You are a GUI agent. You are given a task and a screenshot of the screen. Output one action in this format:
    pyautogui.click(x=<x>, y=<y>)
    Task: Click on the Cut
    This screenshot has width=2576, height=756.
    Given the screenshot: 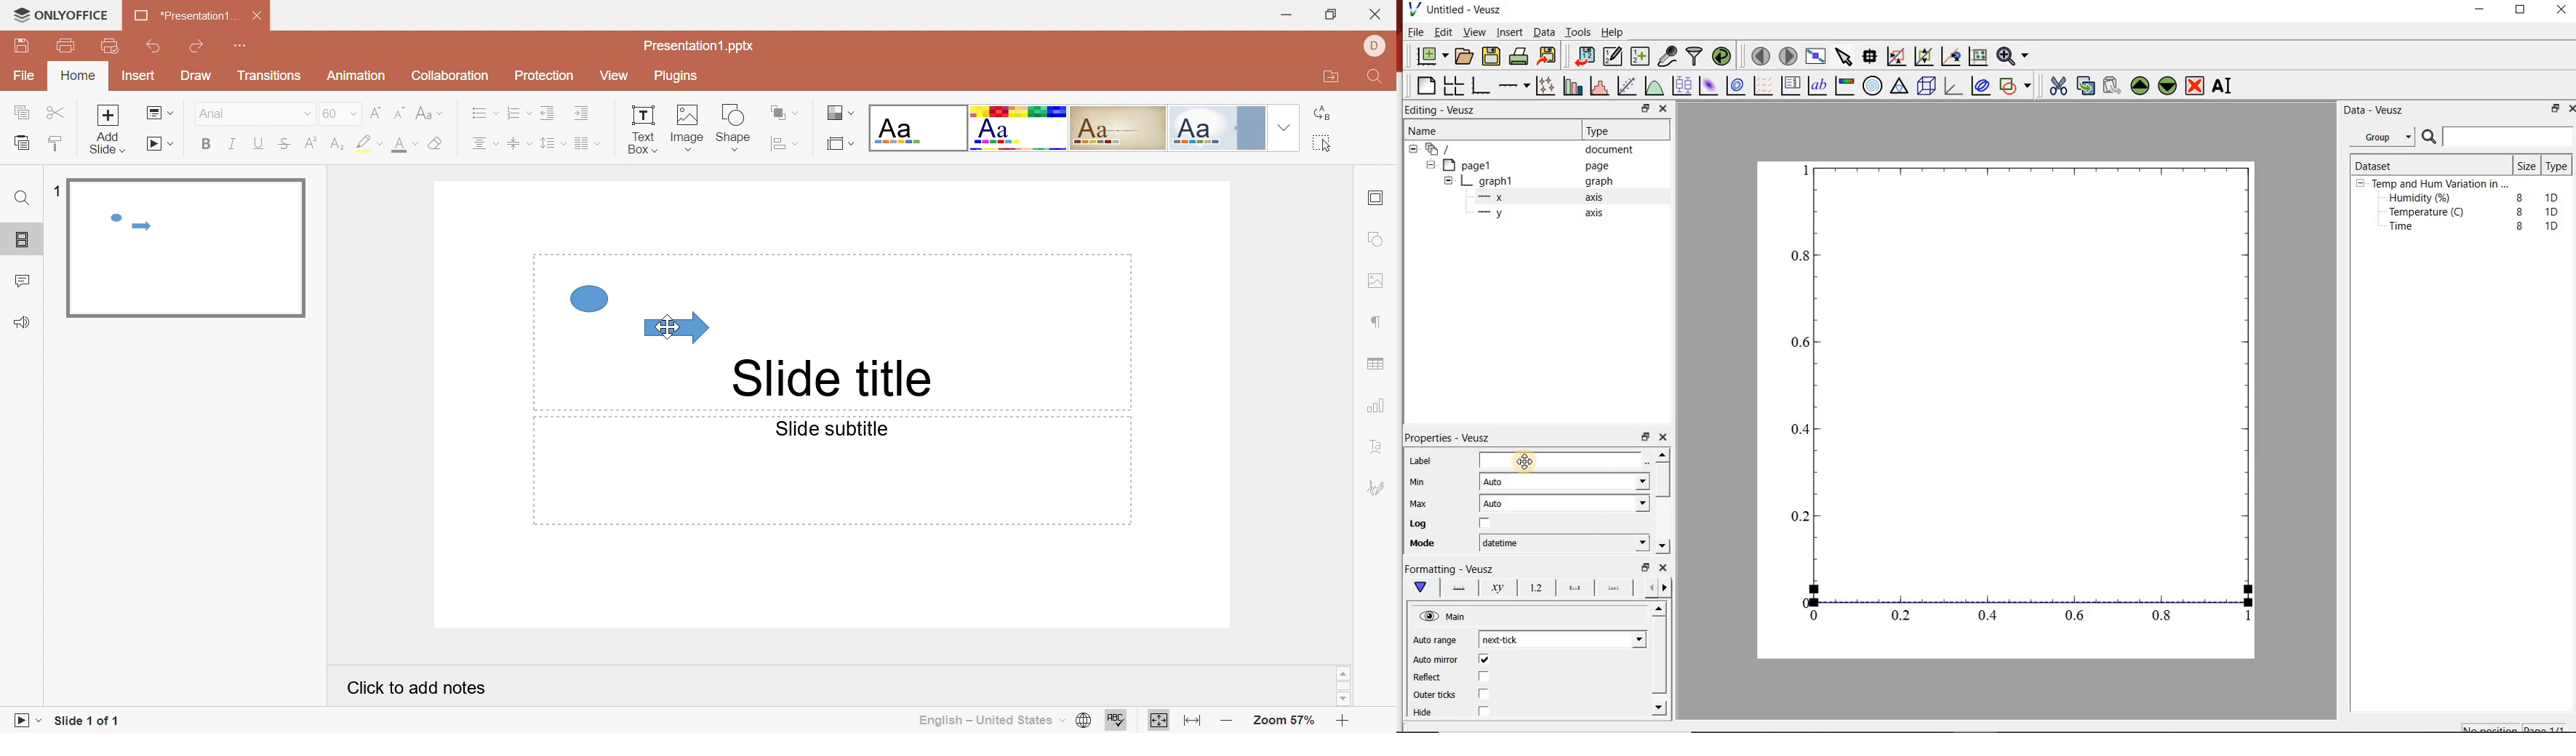 What is the action you would take?
    pyautogui.click(x=52, y=115)
    